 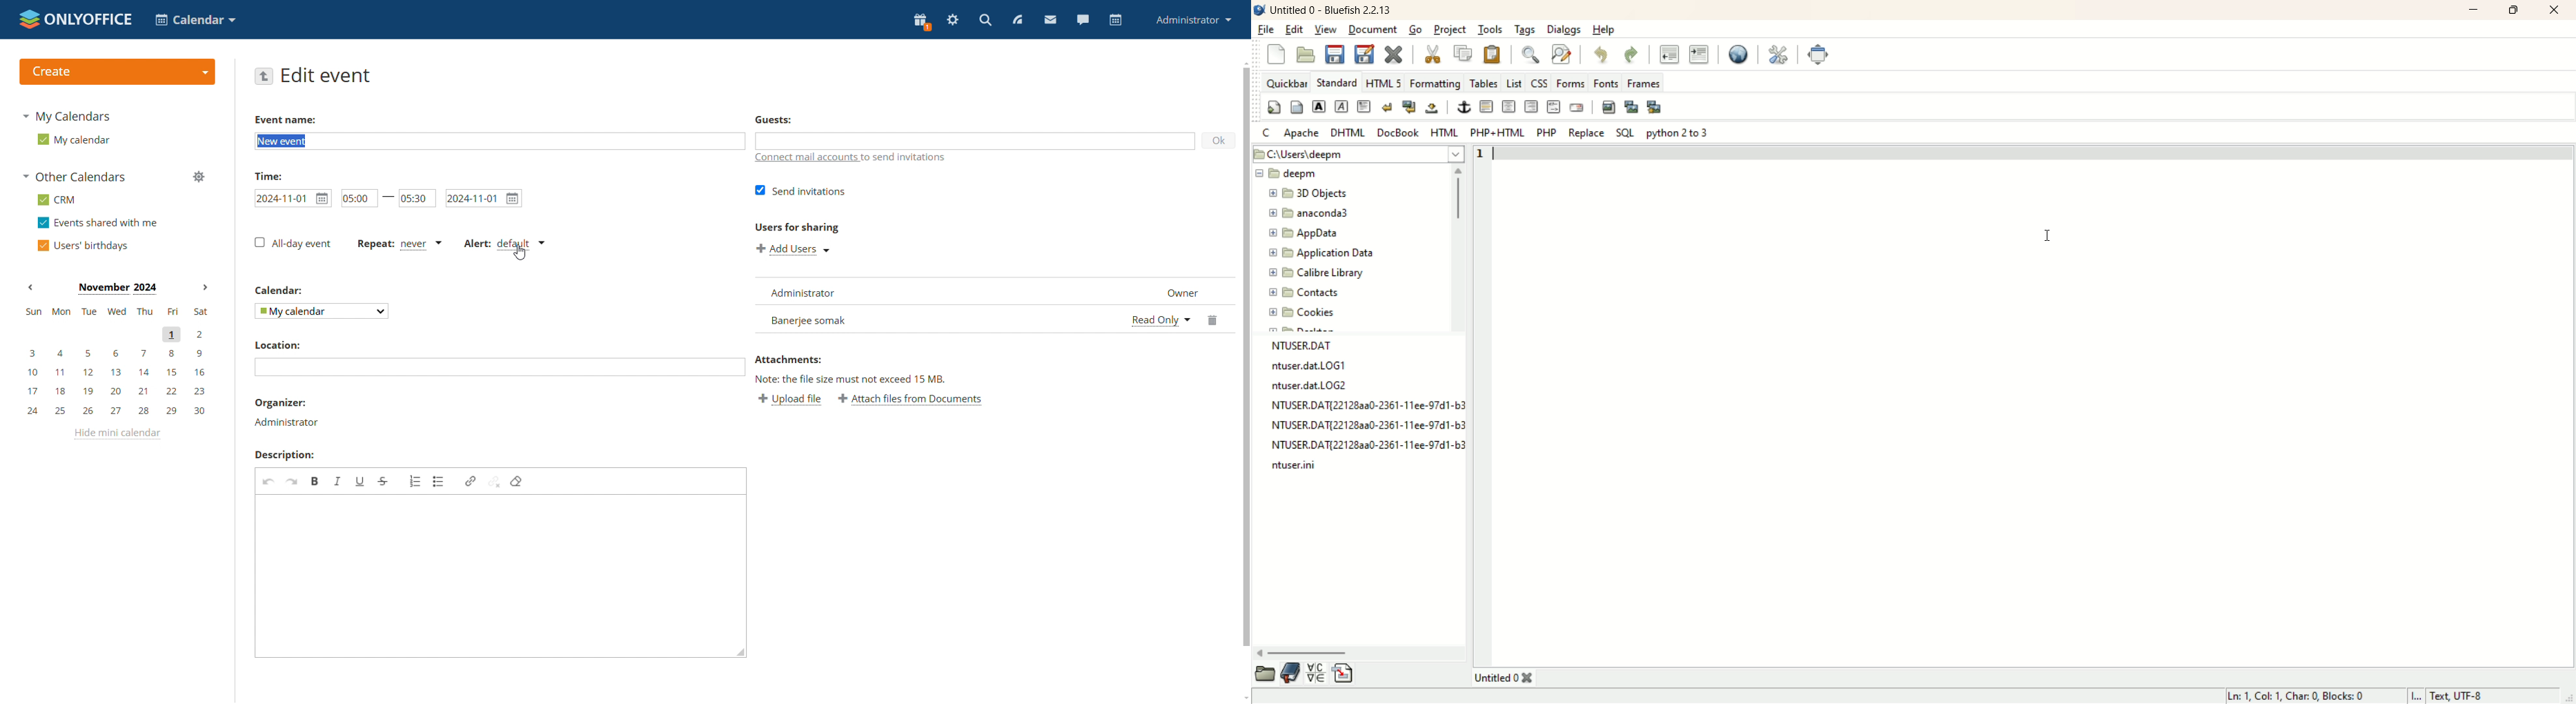 I want to click on text, so click(x=909, y=158).